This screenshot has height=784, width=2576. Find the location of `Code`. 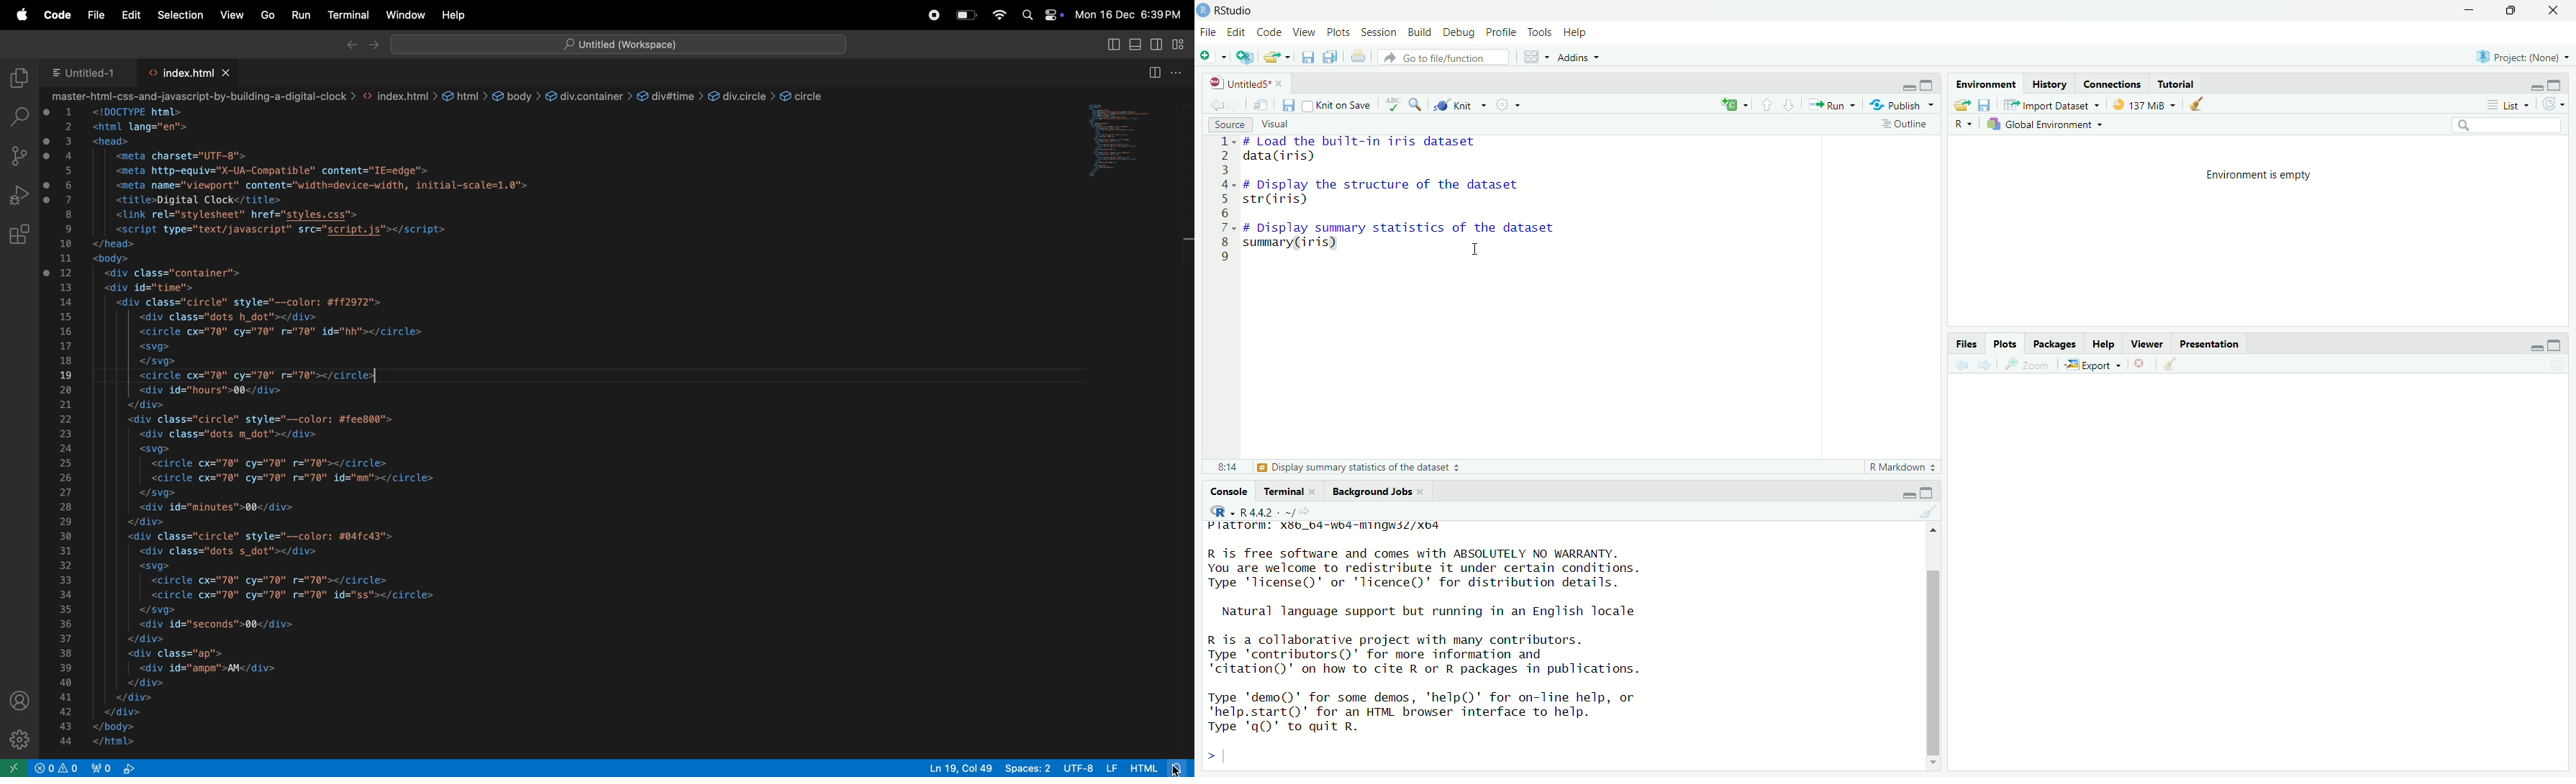

Code is located at coordinates (1269, 32).